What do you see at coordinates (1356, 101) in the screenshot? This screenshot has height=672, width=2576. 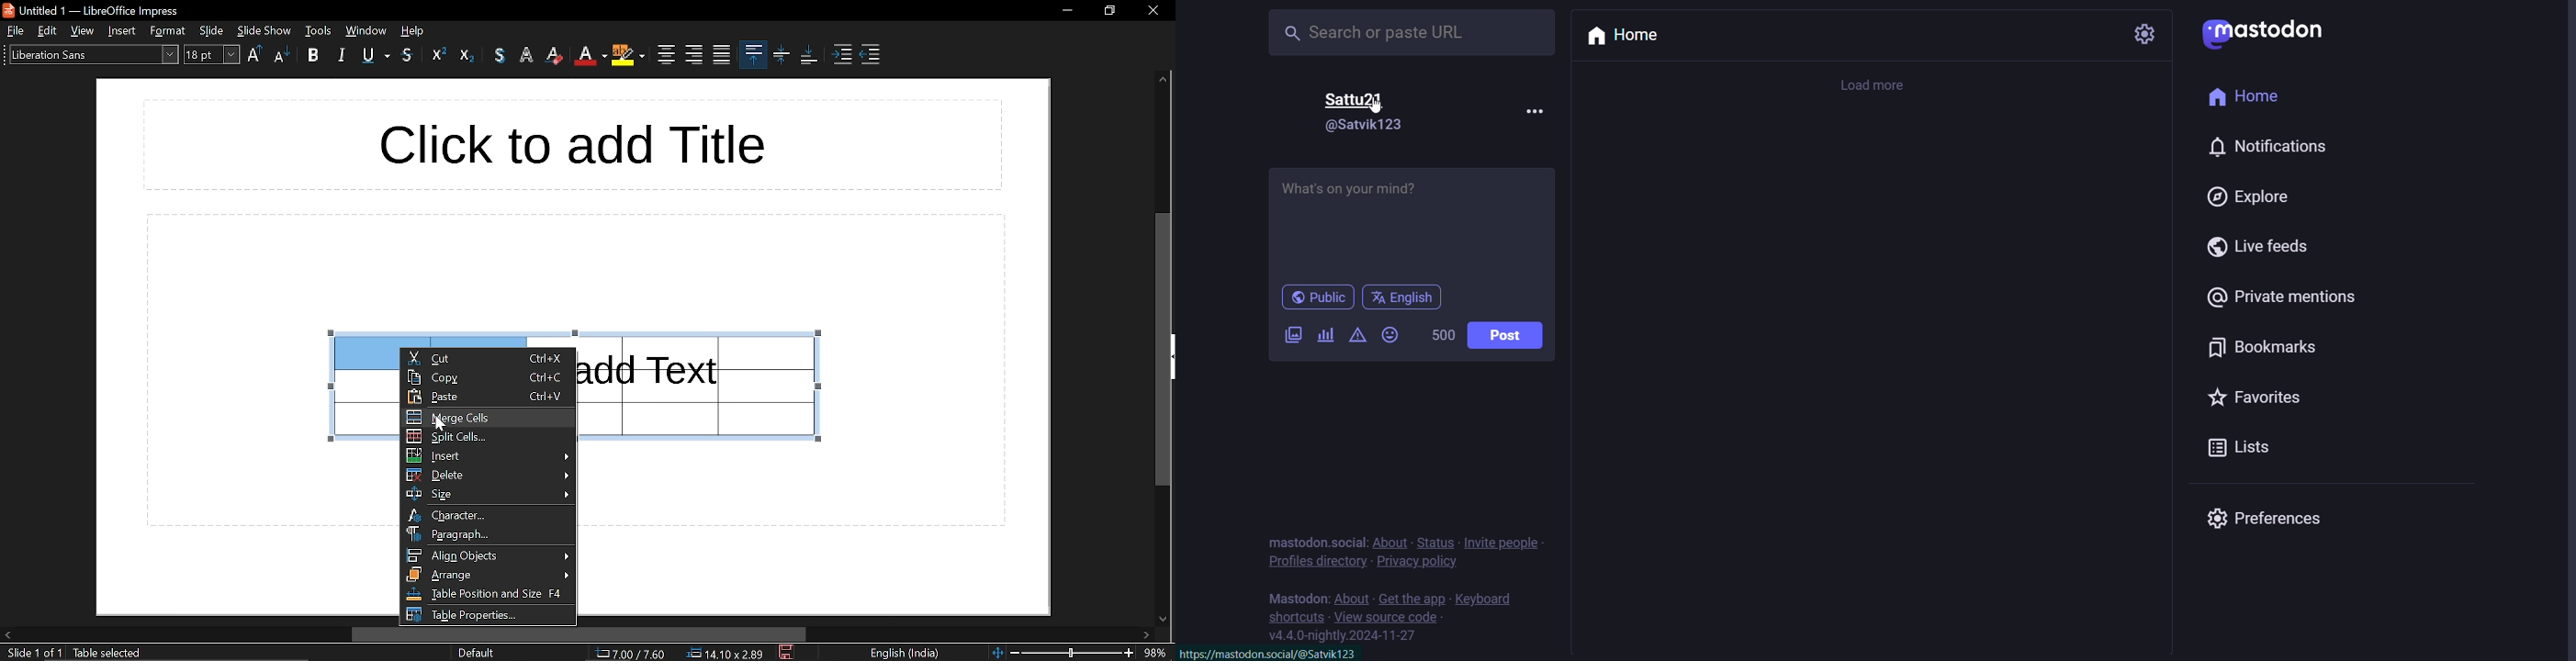 I see `Sattu21` at bounding box center [1356, 101].